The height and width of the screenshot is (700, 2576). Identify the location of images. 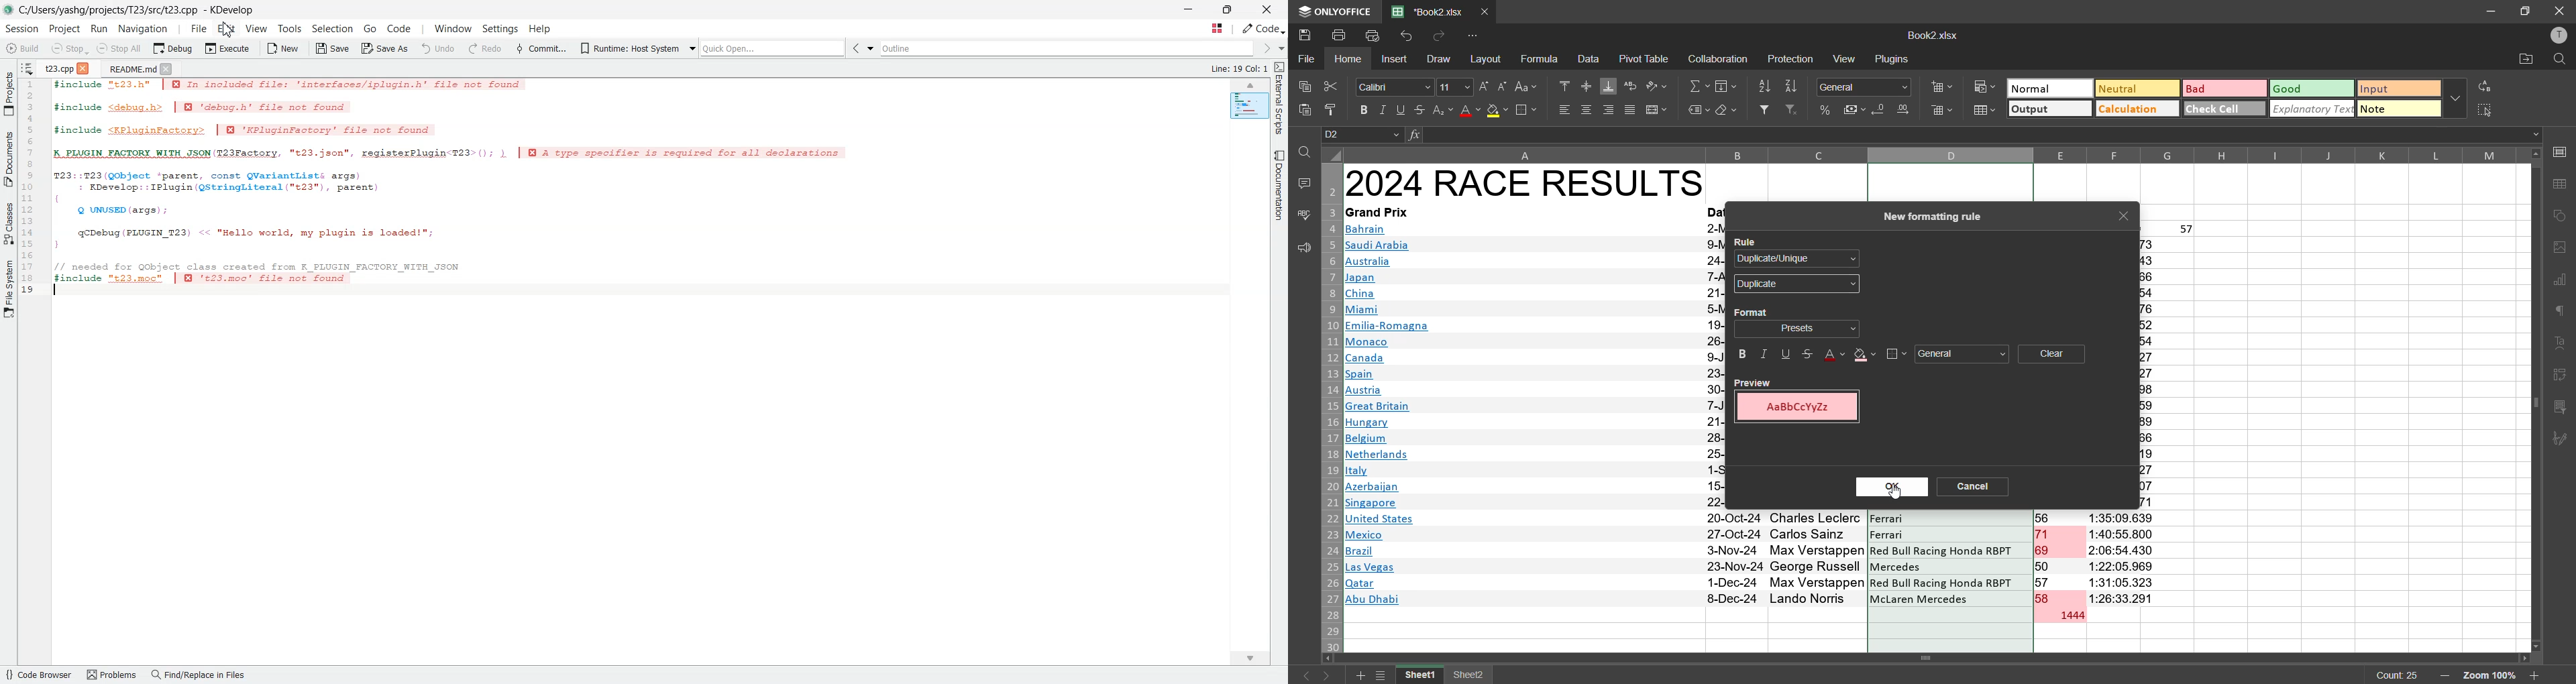
(2561, 247).